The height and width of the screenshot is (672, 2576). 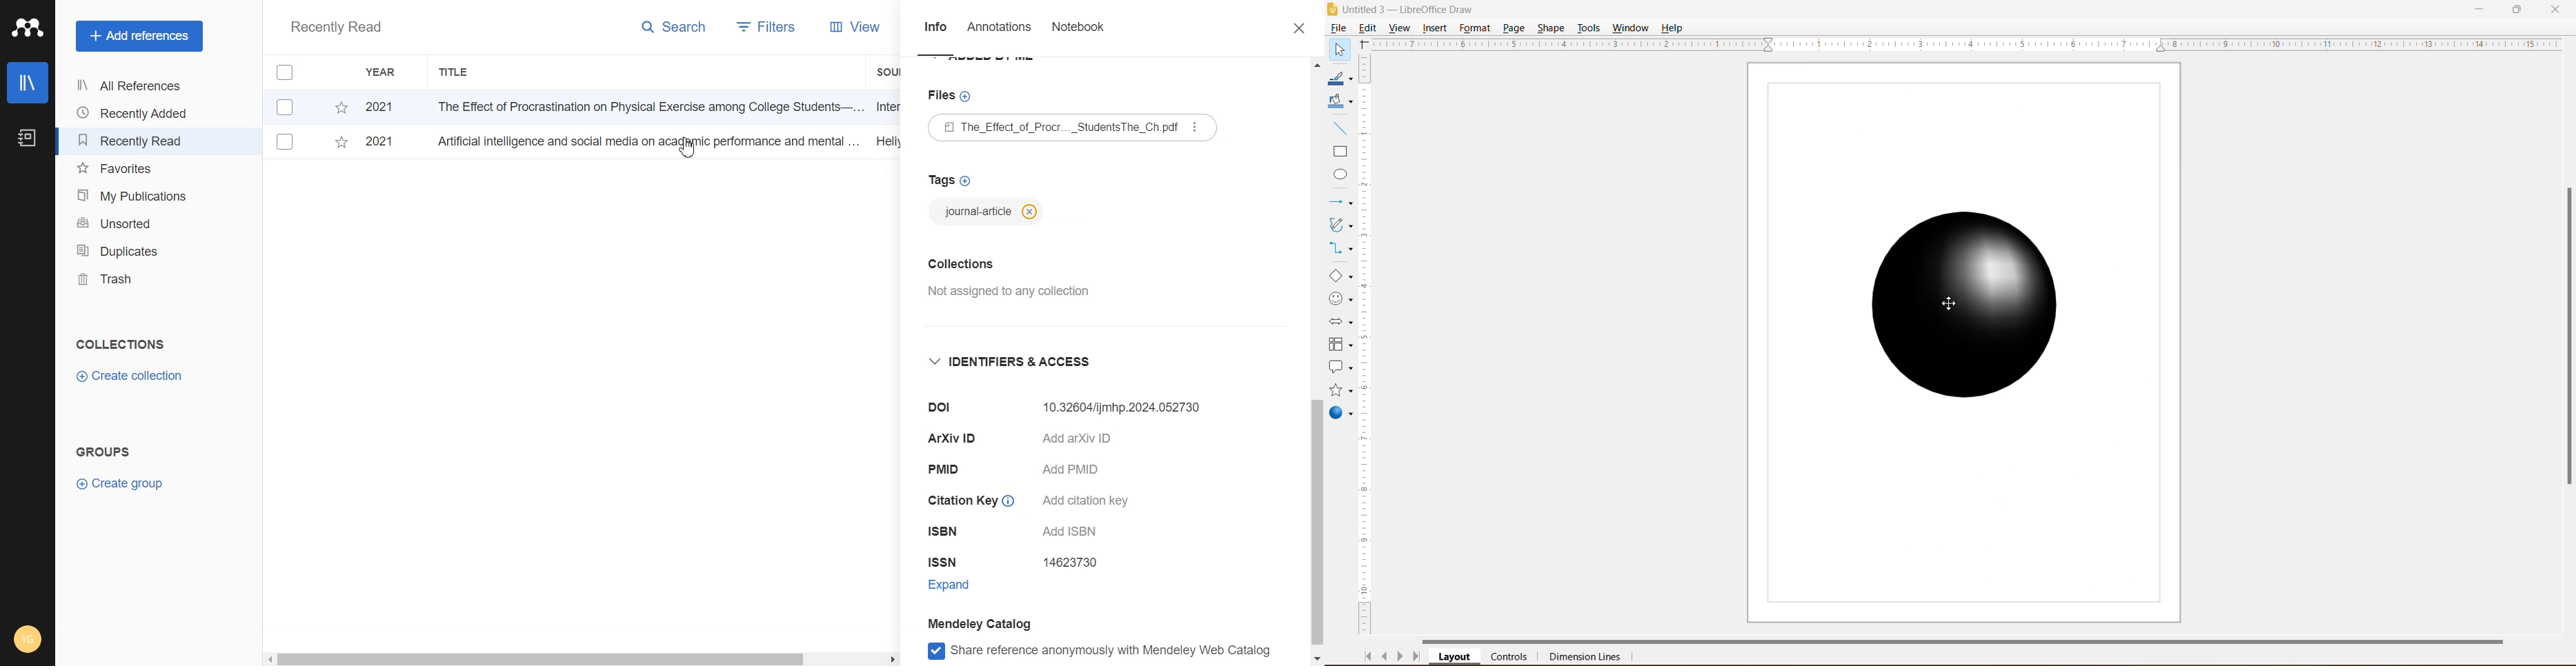 I want to click on Diagram Title - Application Name, so click(x=1413, y=9).